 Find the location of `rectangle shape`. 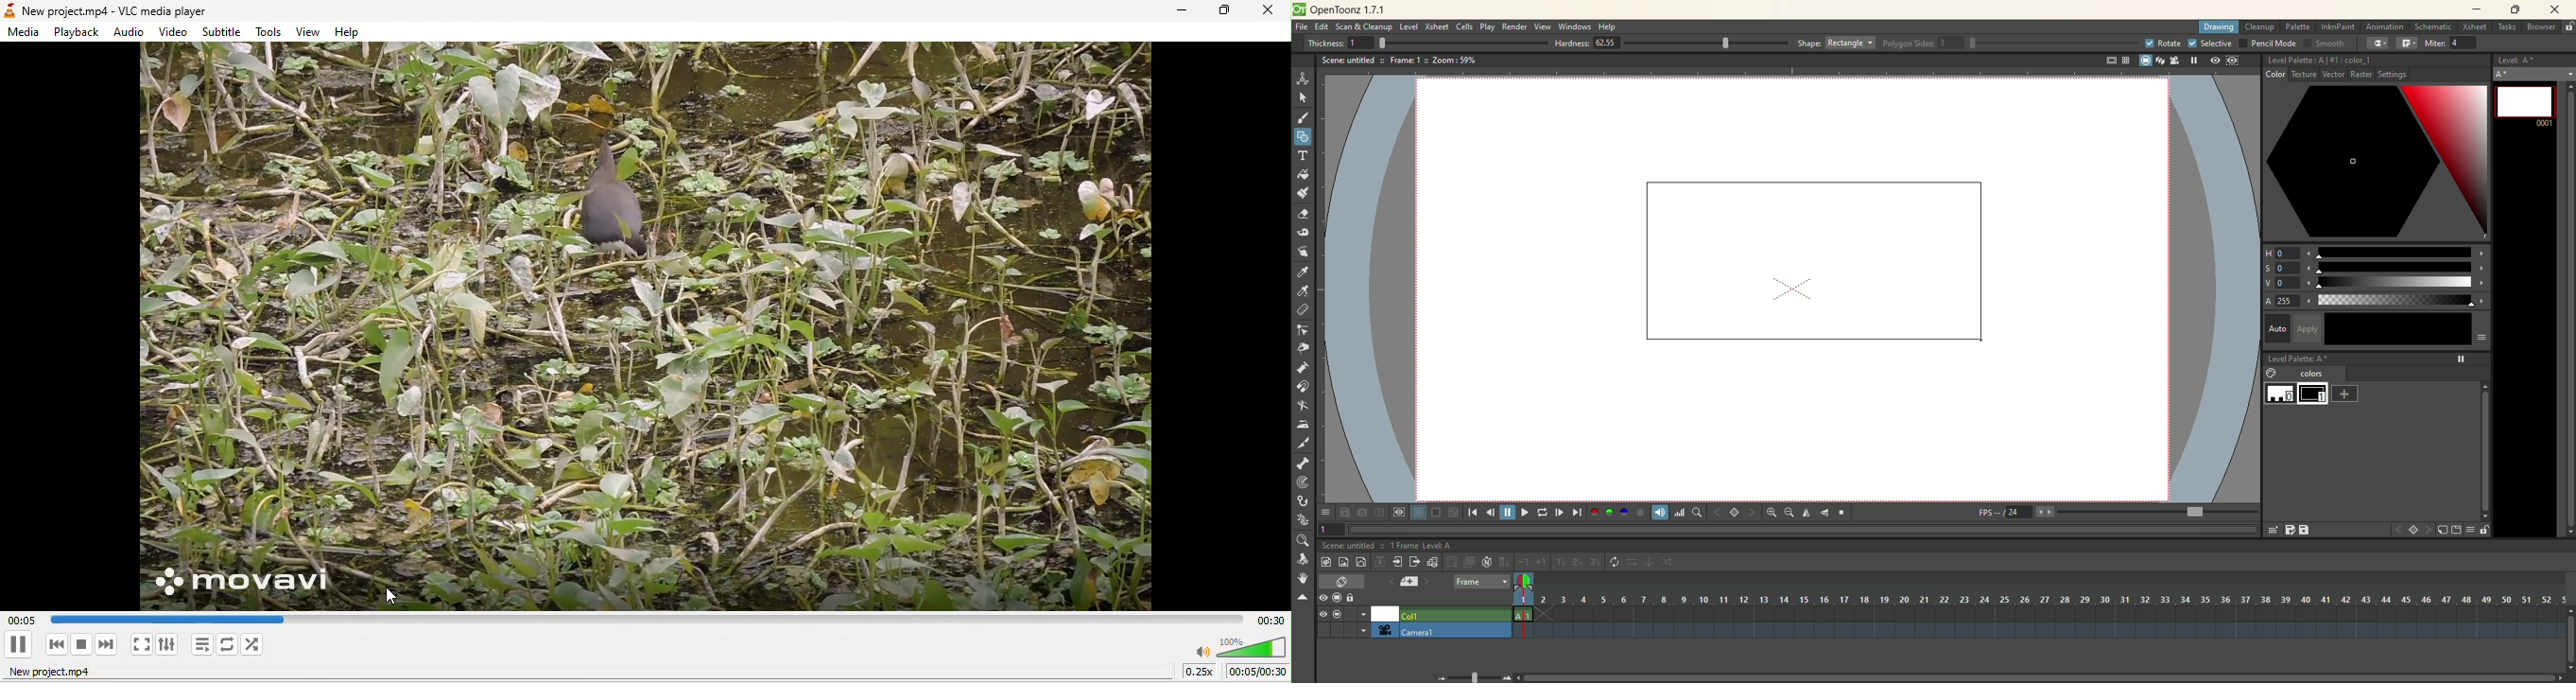

rectangle shape is located at coordinates (1807, 257).